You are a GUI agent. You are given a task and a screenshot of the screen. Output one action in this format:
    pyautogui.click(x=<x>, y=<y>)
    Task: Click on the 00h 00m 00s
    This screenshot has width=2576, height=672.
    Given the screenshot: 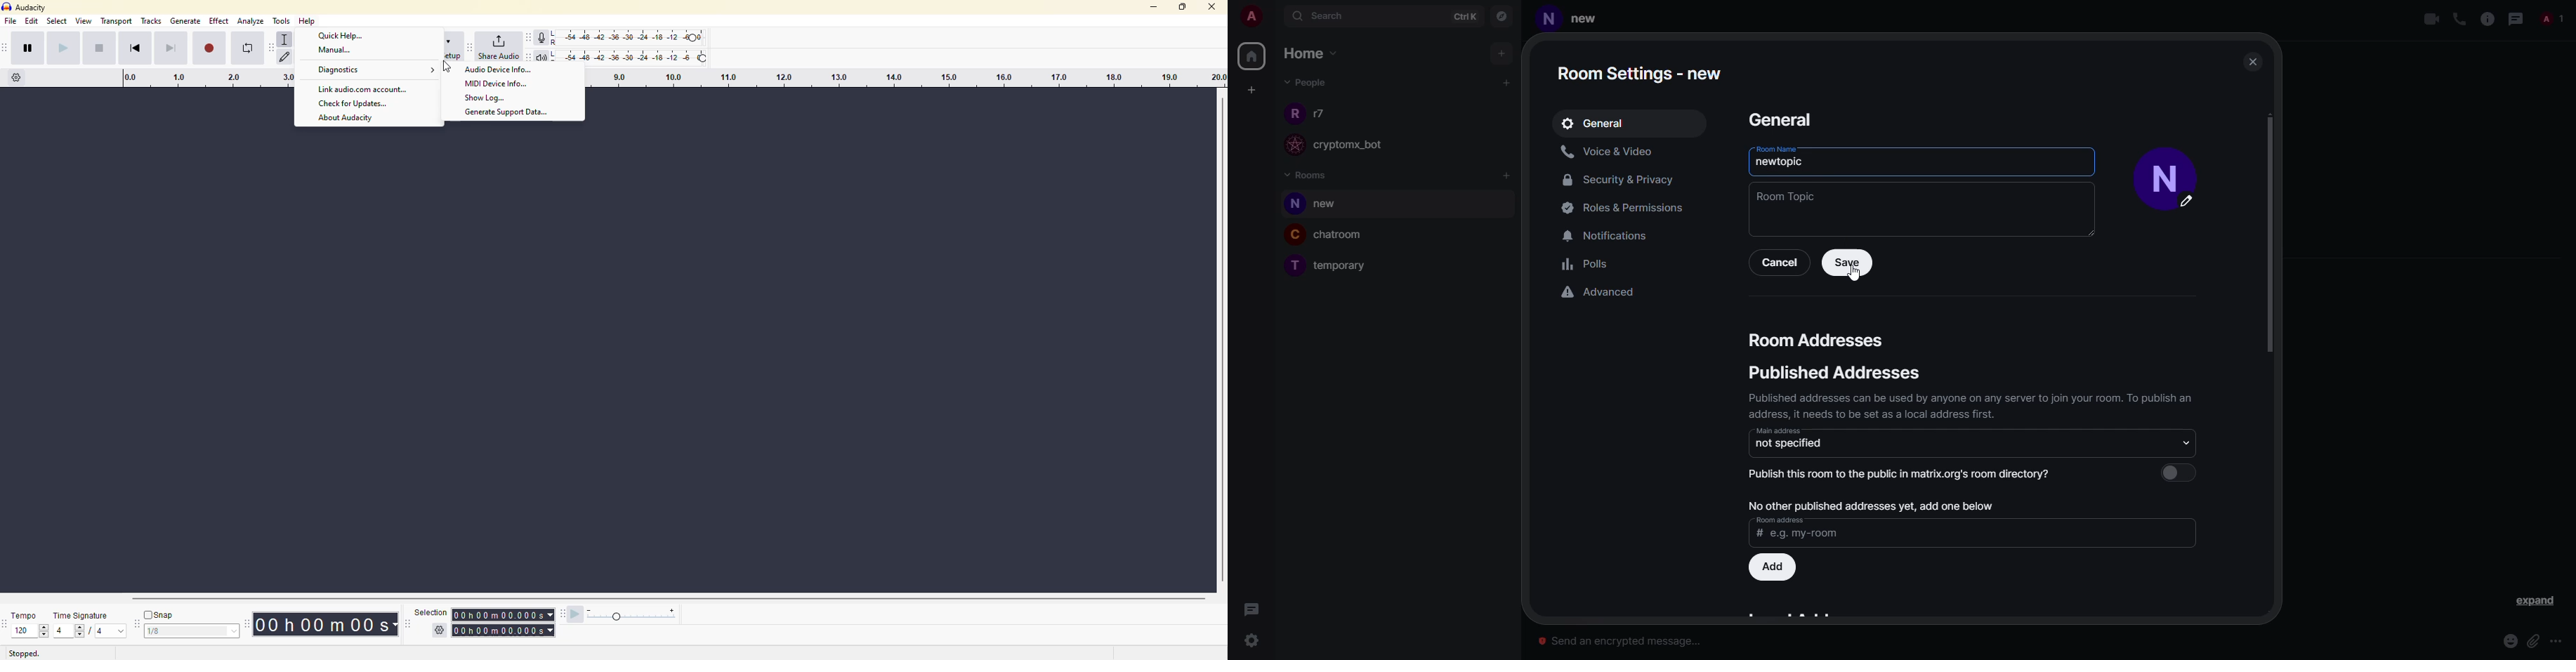 What is the action you would take?
    pyautogui.click(x=324, y=624)
    